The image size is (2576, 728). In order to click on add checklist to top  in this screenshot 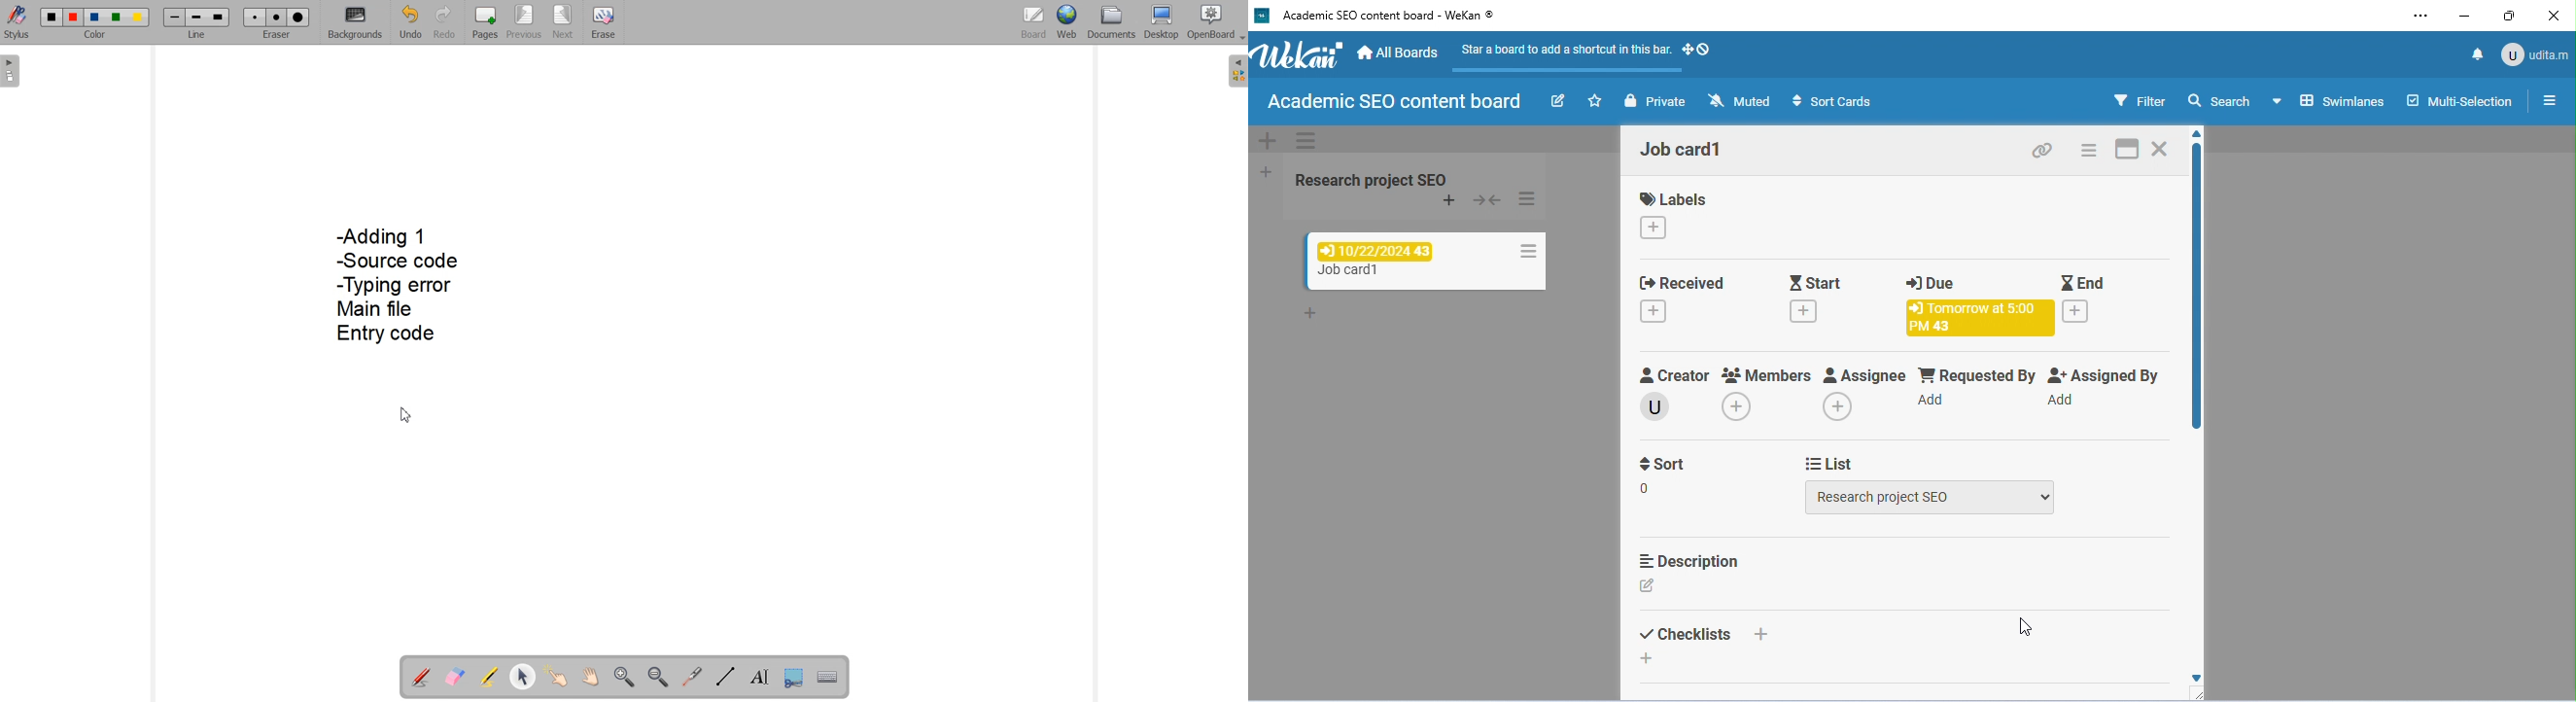, I will do `click(1761, 634)`.